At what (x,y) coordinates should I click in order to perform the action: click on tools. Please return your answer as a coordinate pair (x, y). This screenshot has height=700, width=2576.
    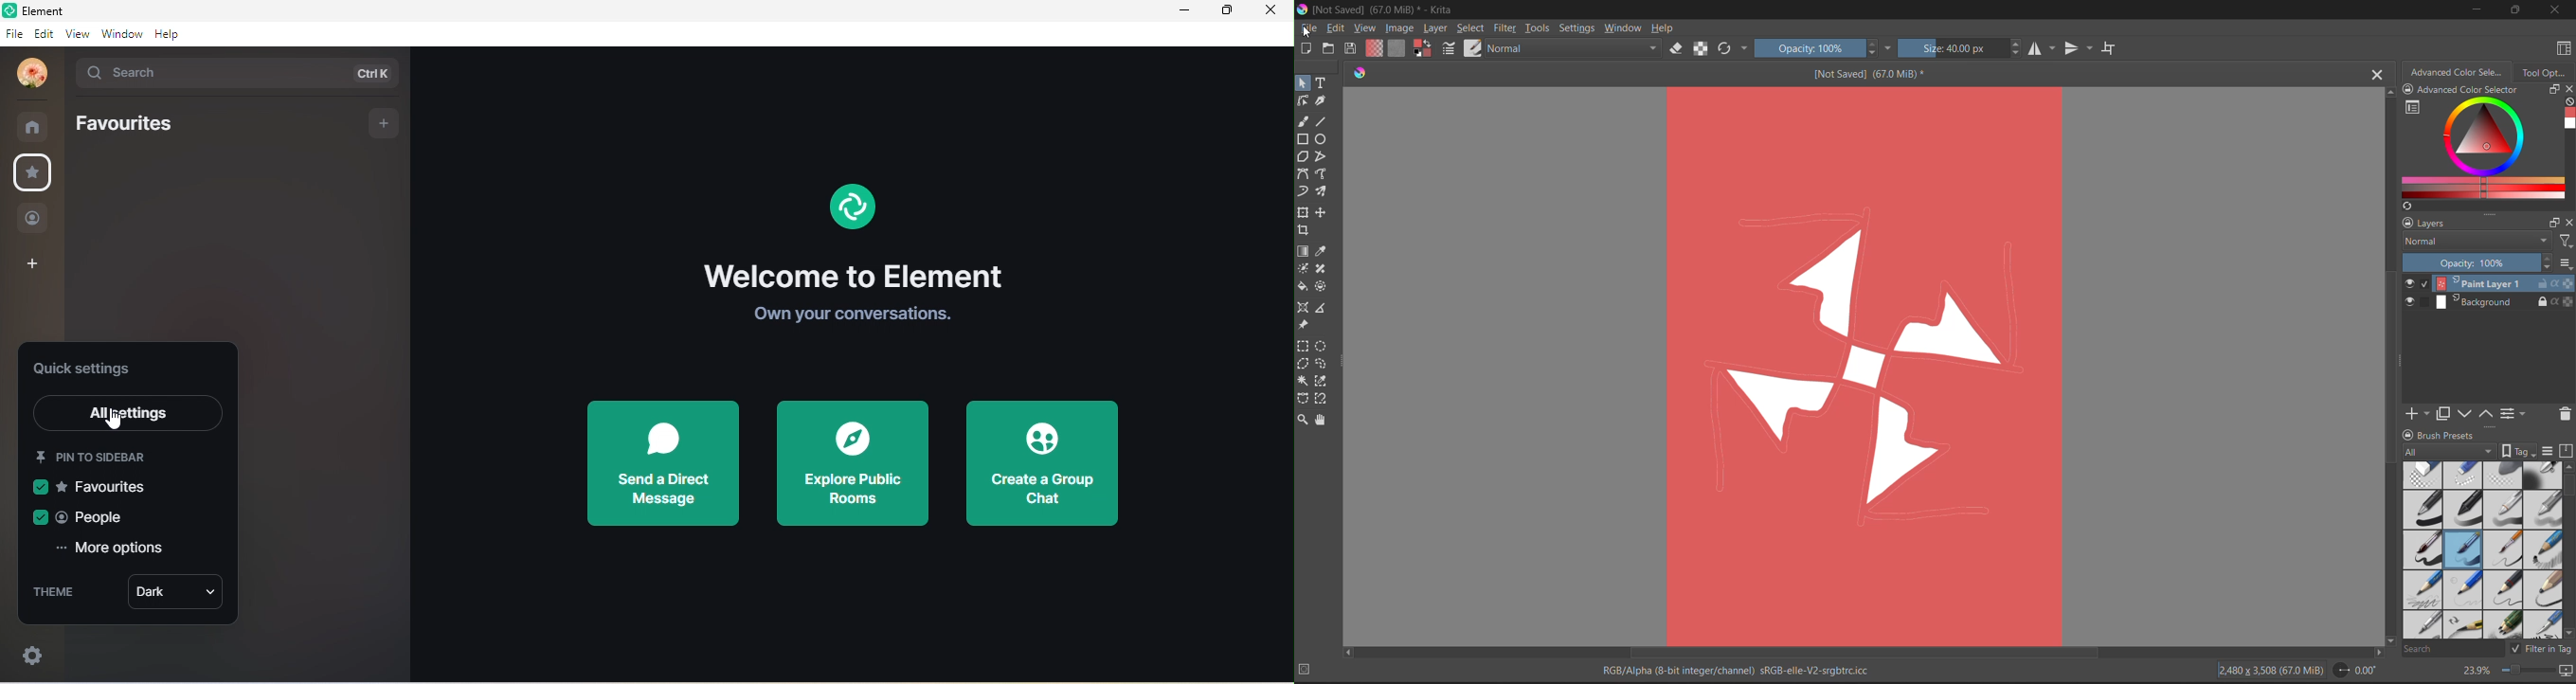
    Looking at the image, I should click on (1324, 213).